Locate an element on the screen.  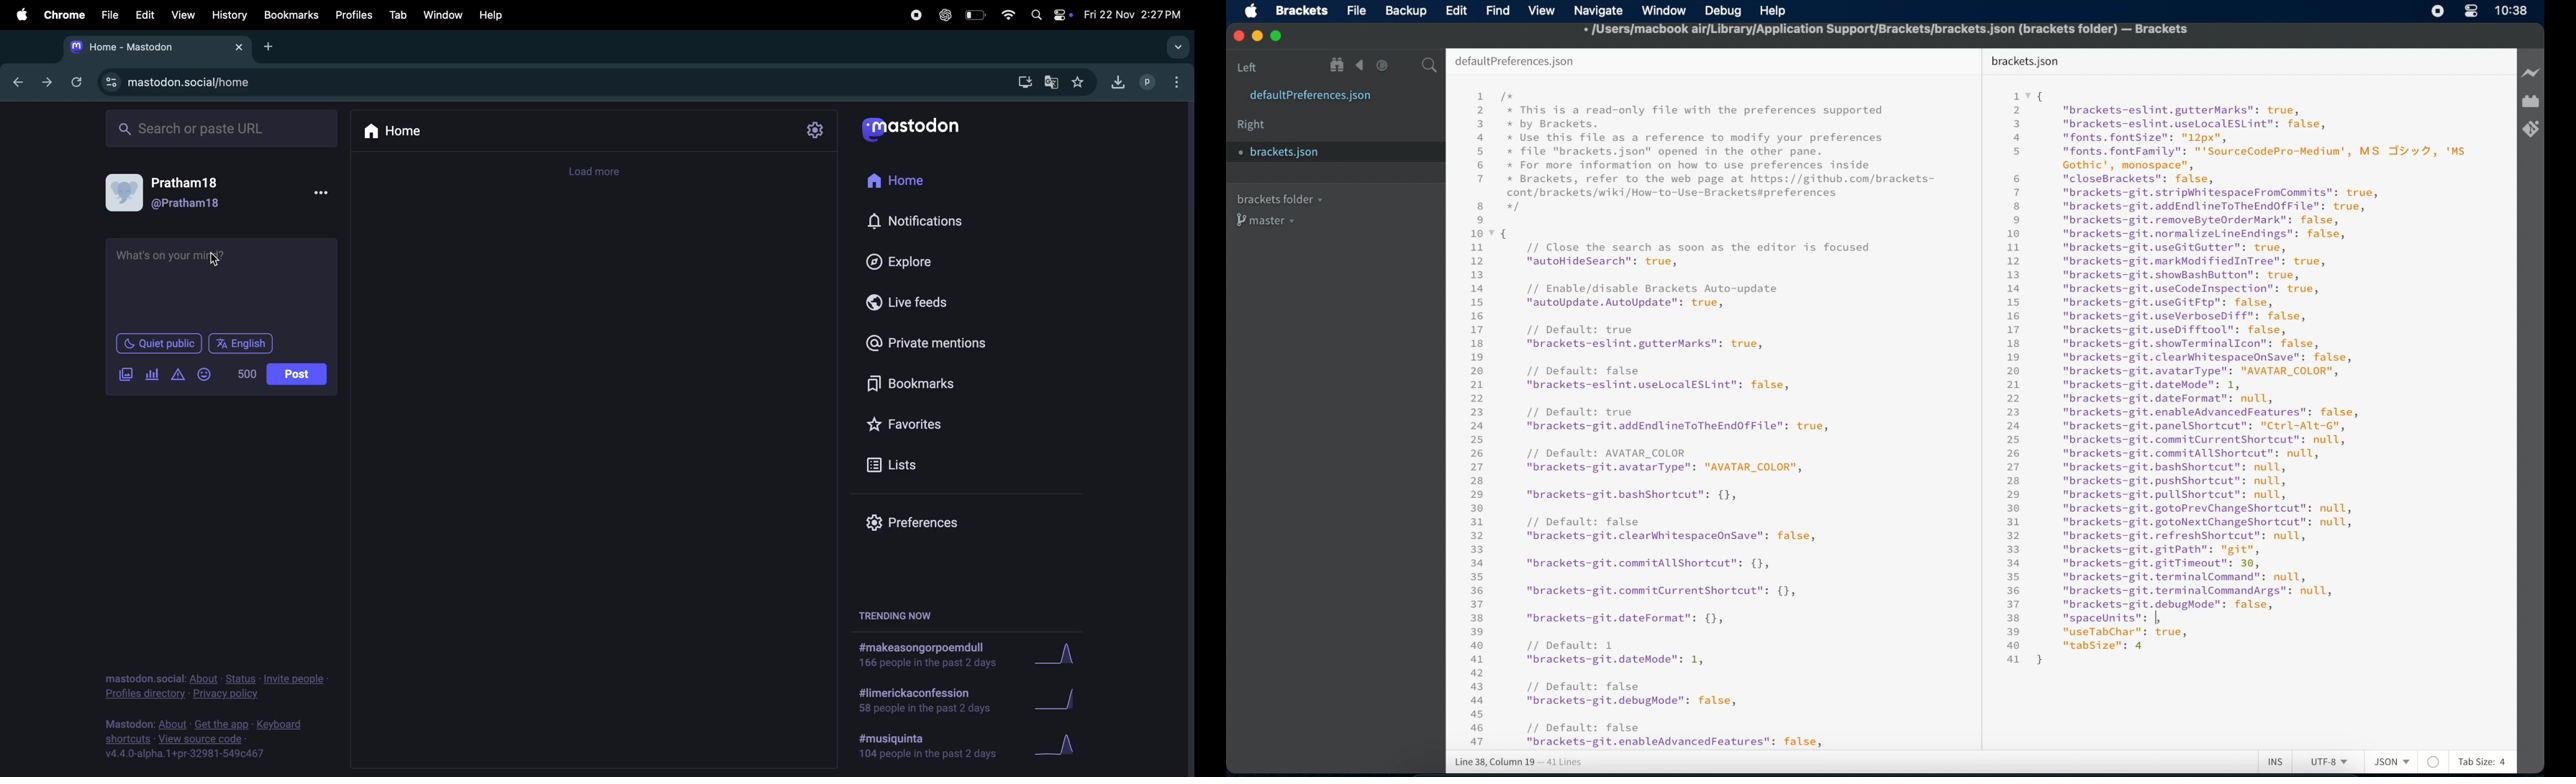
brackets.json is located at coordinates (2025, 62).